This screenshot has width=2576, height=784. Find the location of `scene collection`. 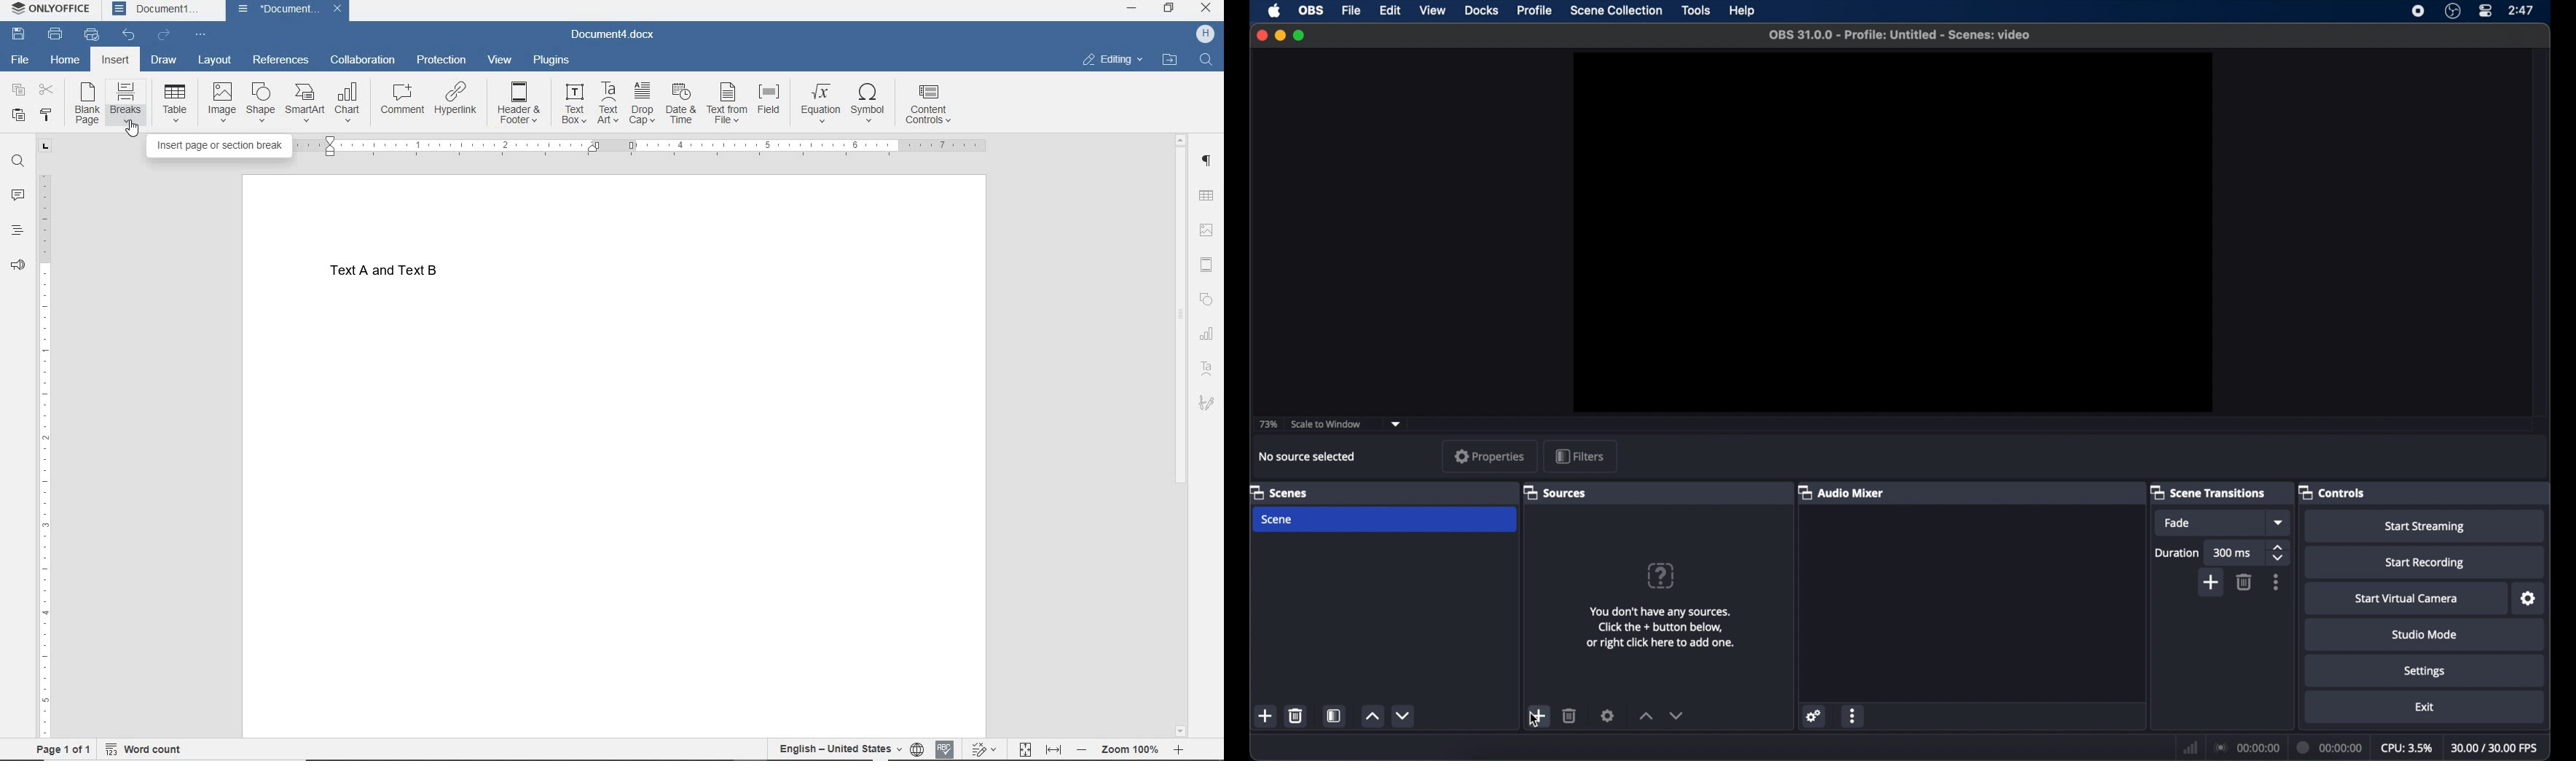

scene collection is located at coordinates (1618, 11).